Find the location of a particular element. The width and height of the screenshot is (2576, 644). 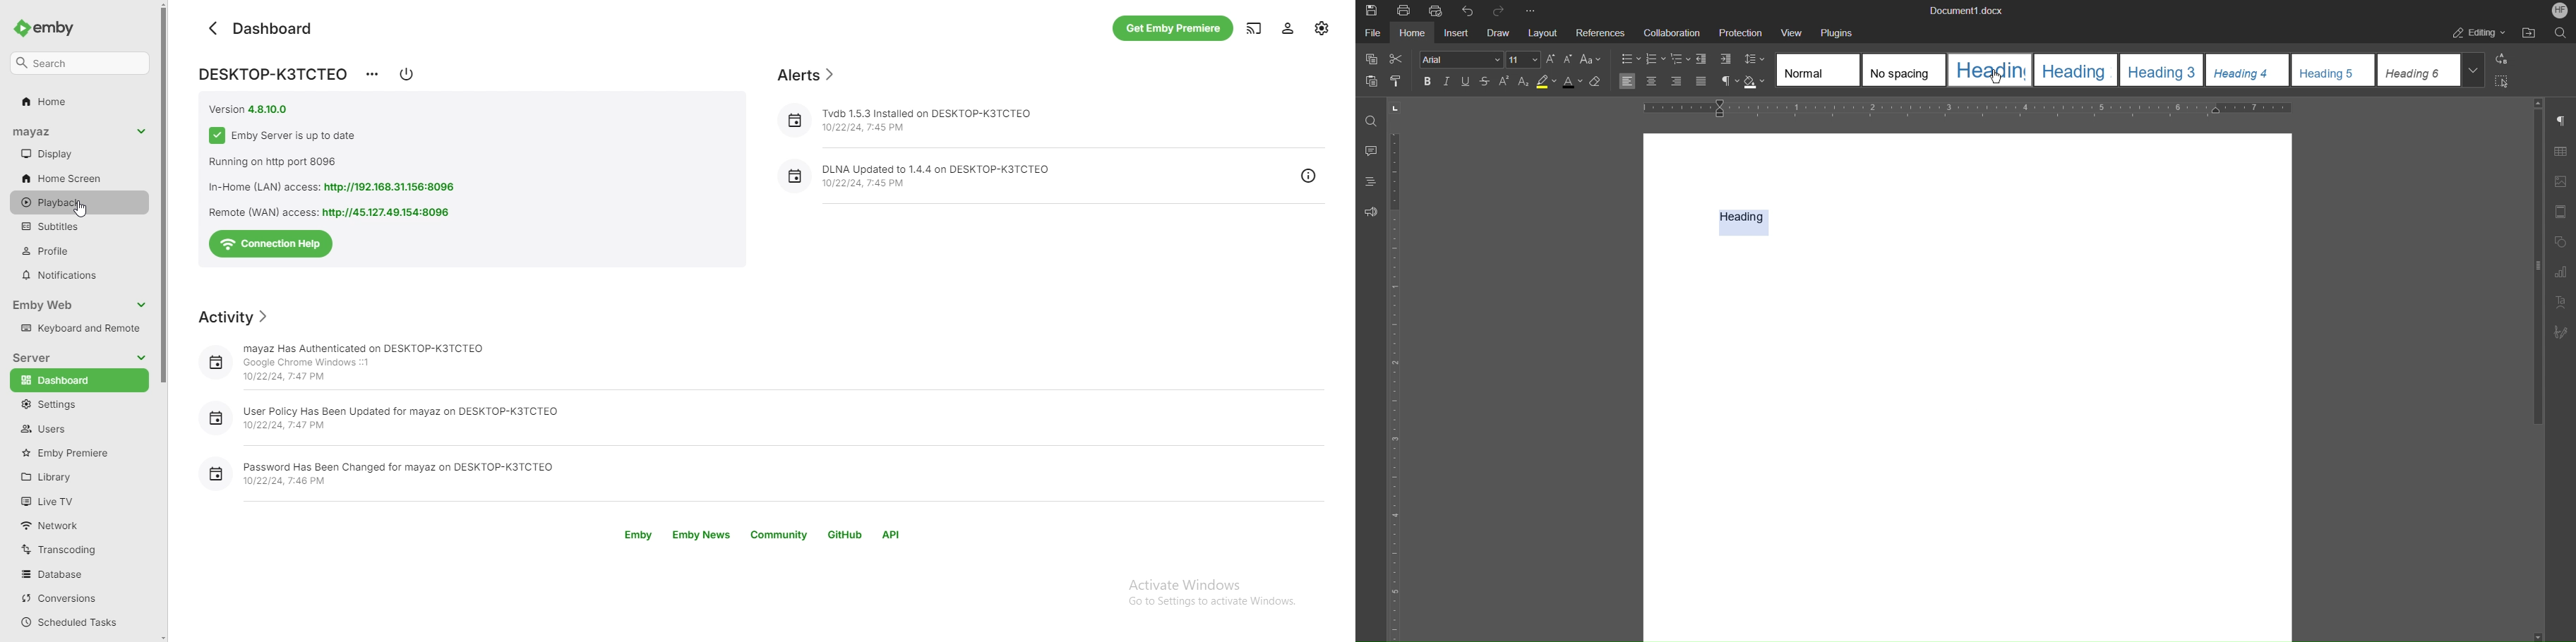

Home is located at coordinates (1415, 36).